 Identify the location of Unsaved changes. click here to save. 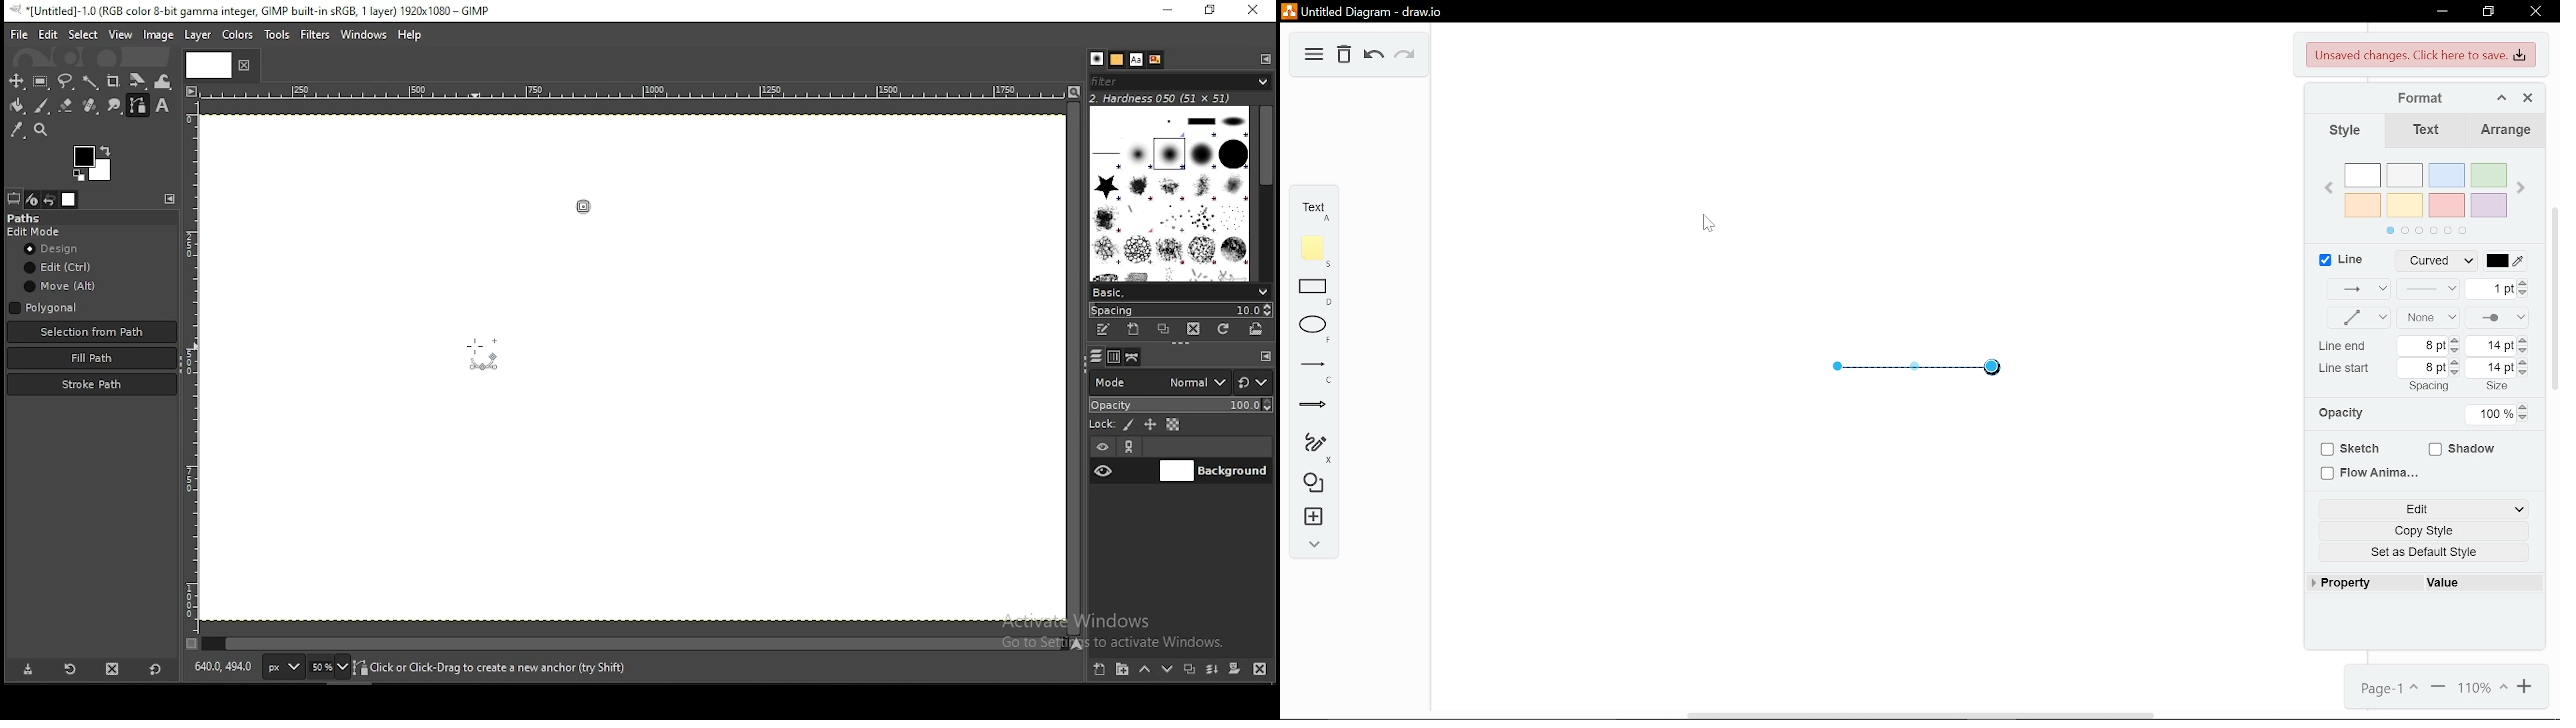
(2419, 56).